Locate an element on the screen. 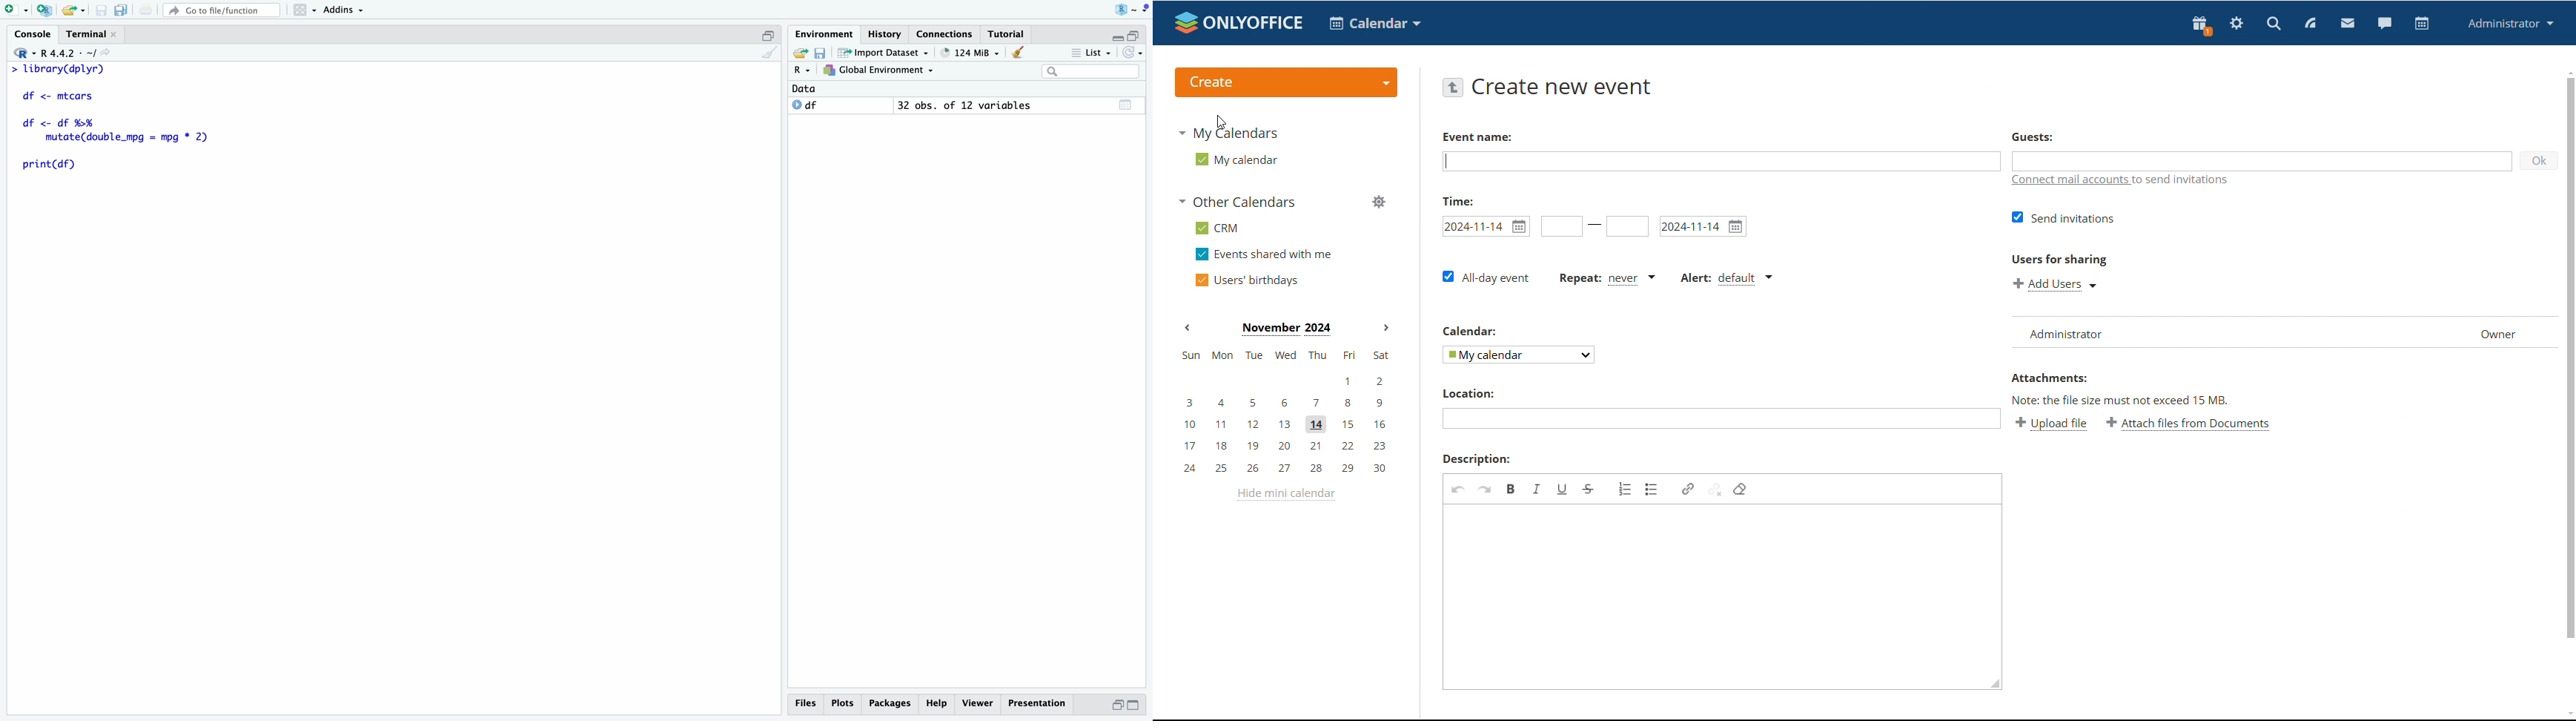  close is located at coordinates (114, 34).